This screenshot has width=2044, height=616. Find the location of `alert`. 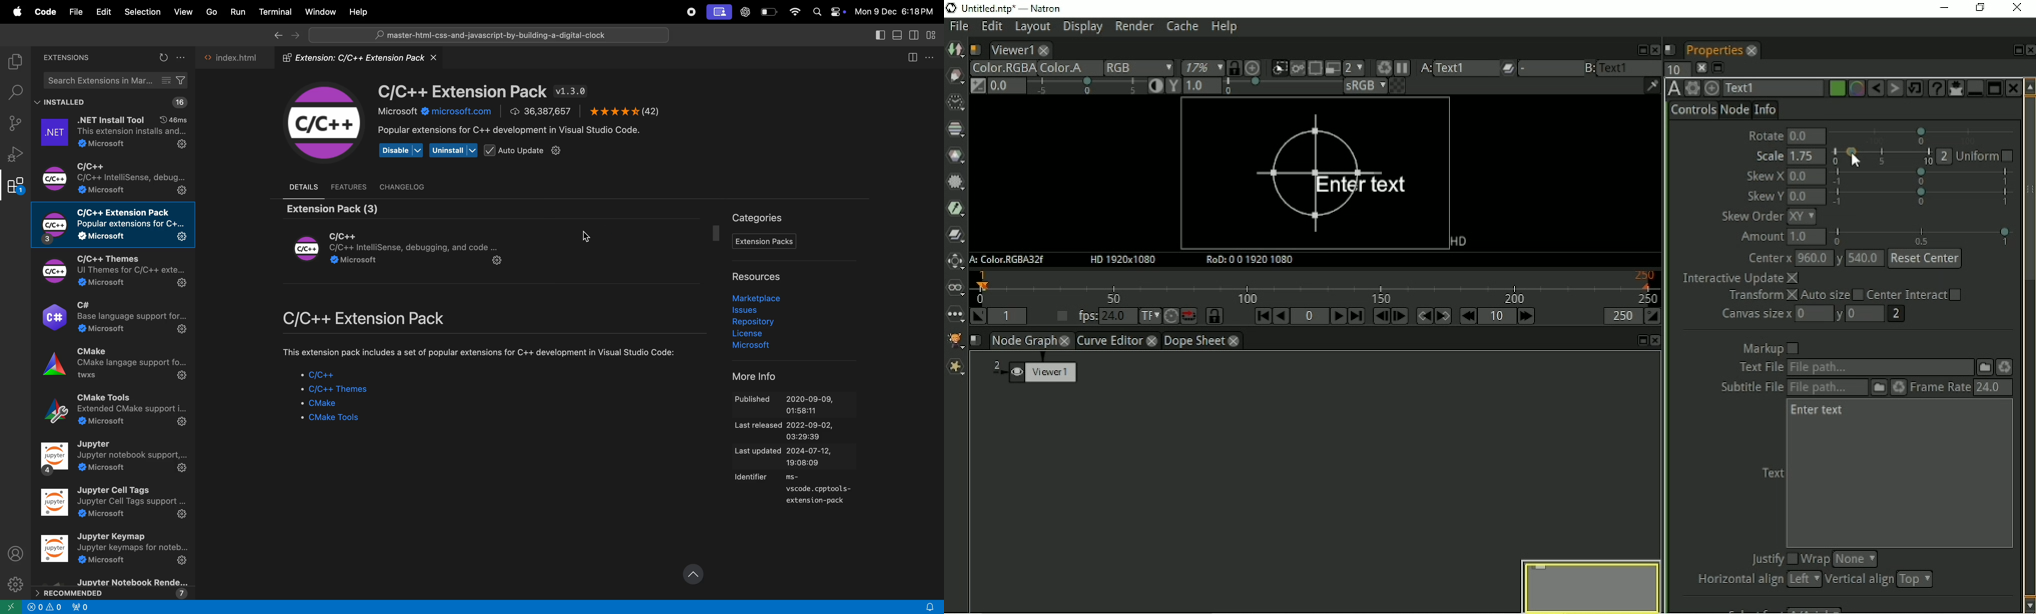

alert is located at coordinates (80, 608).